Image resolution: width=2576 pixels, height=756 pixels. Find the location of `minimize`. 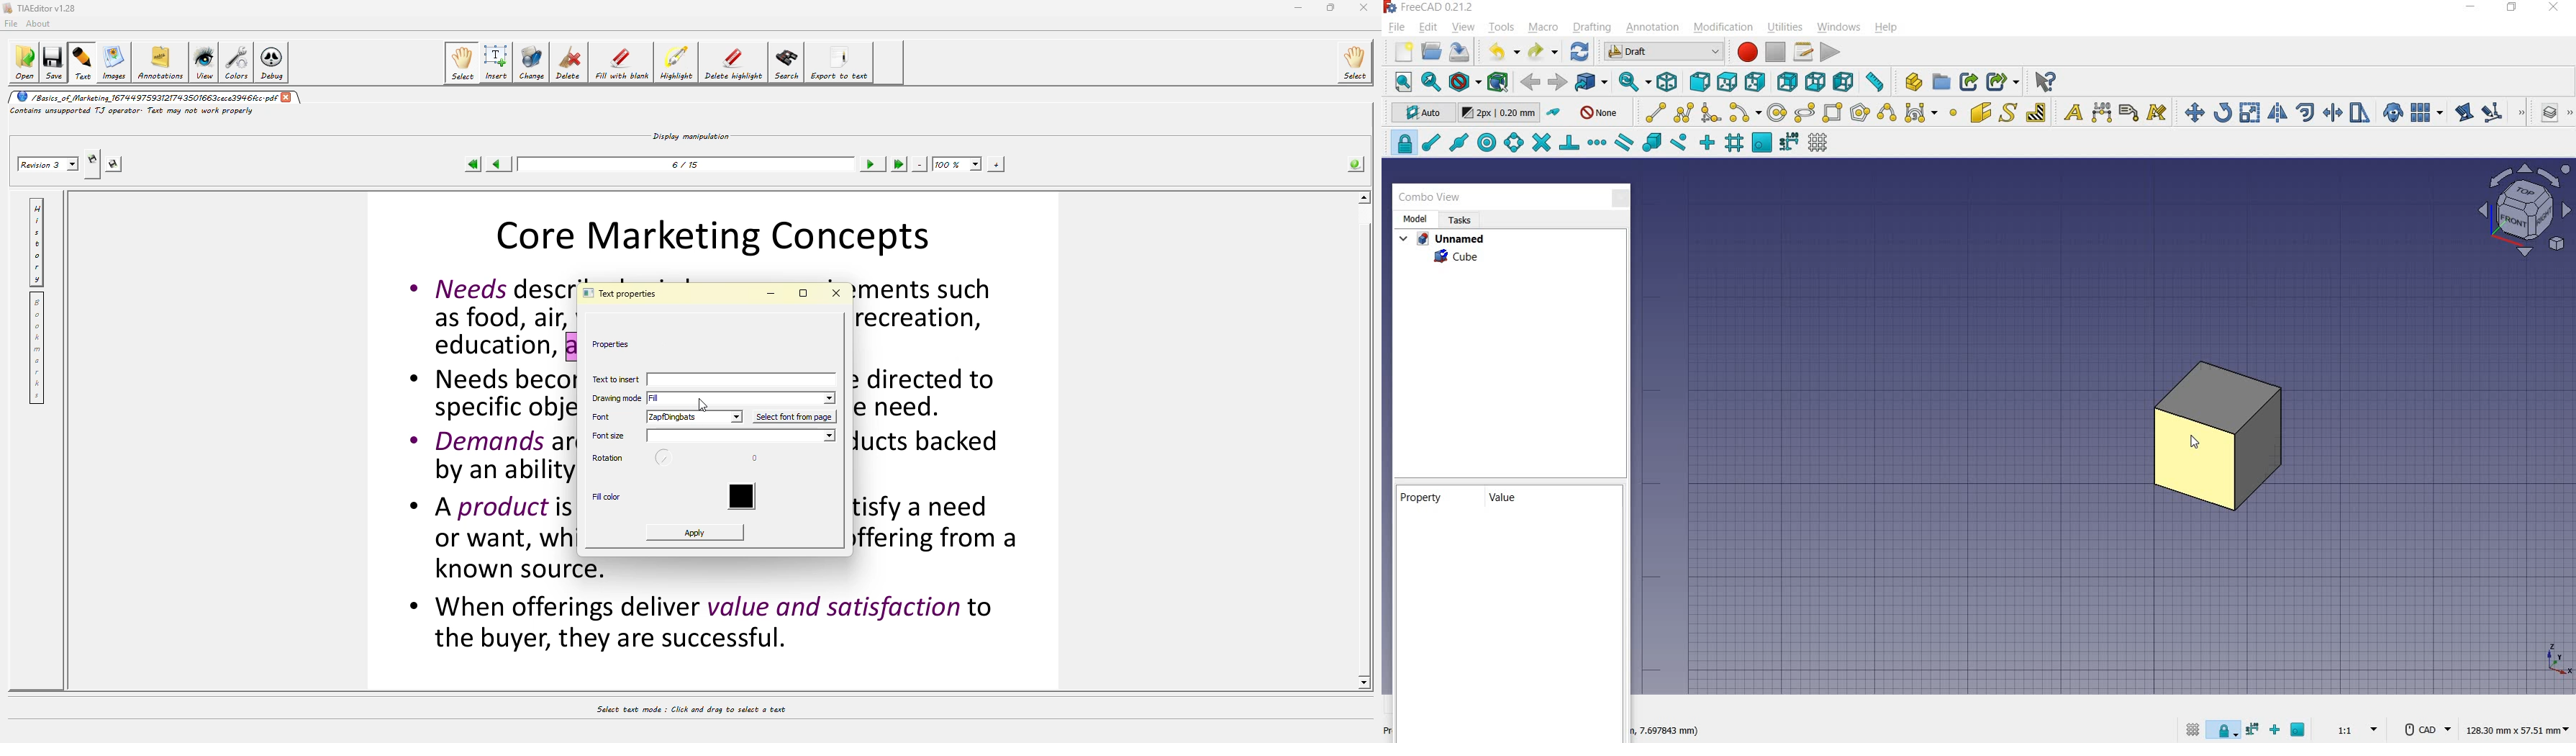

minimize is located at coordinates (2472, 9).